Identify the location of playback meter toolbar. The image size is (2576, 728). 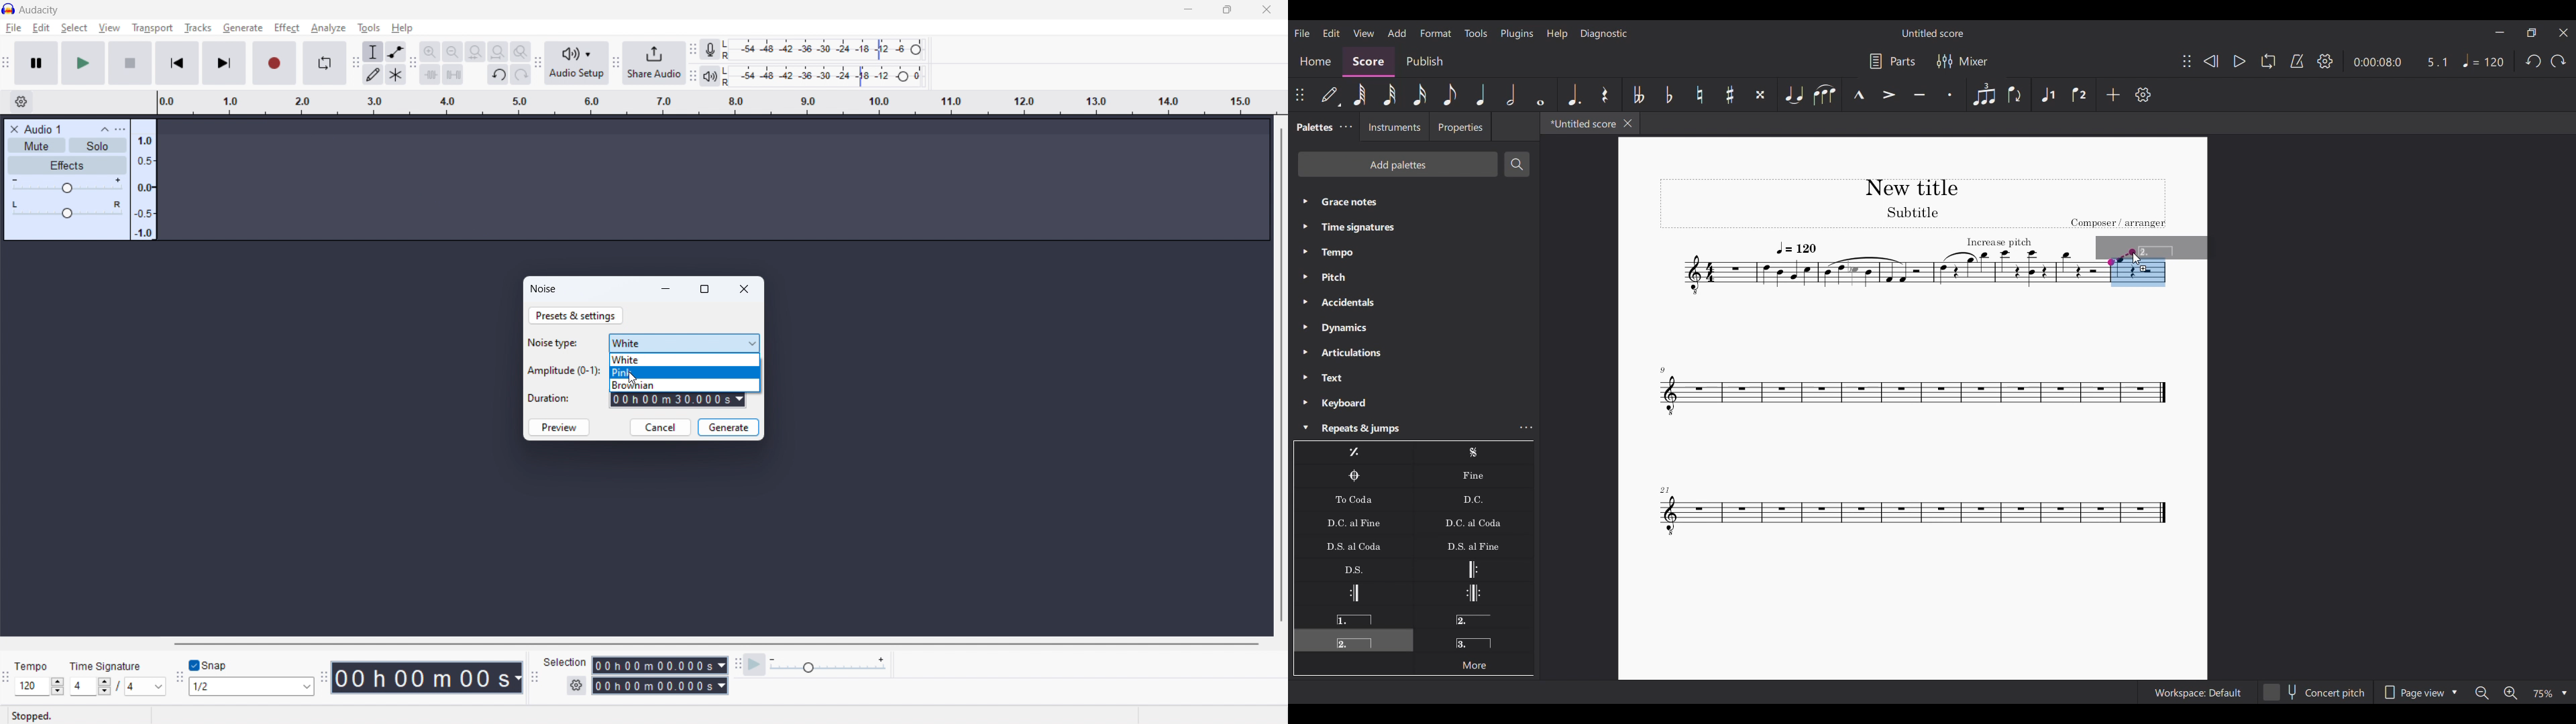
(692, 76).